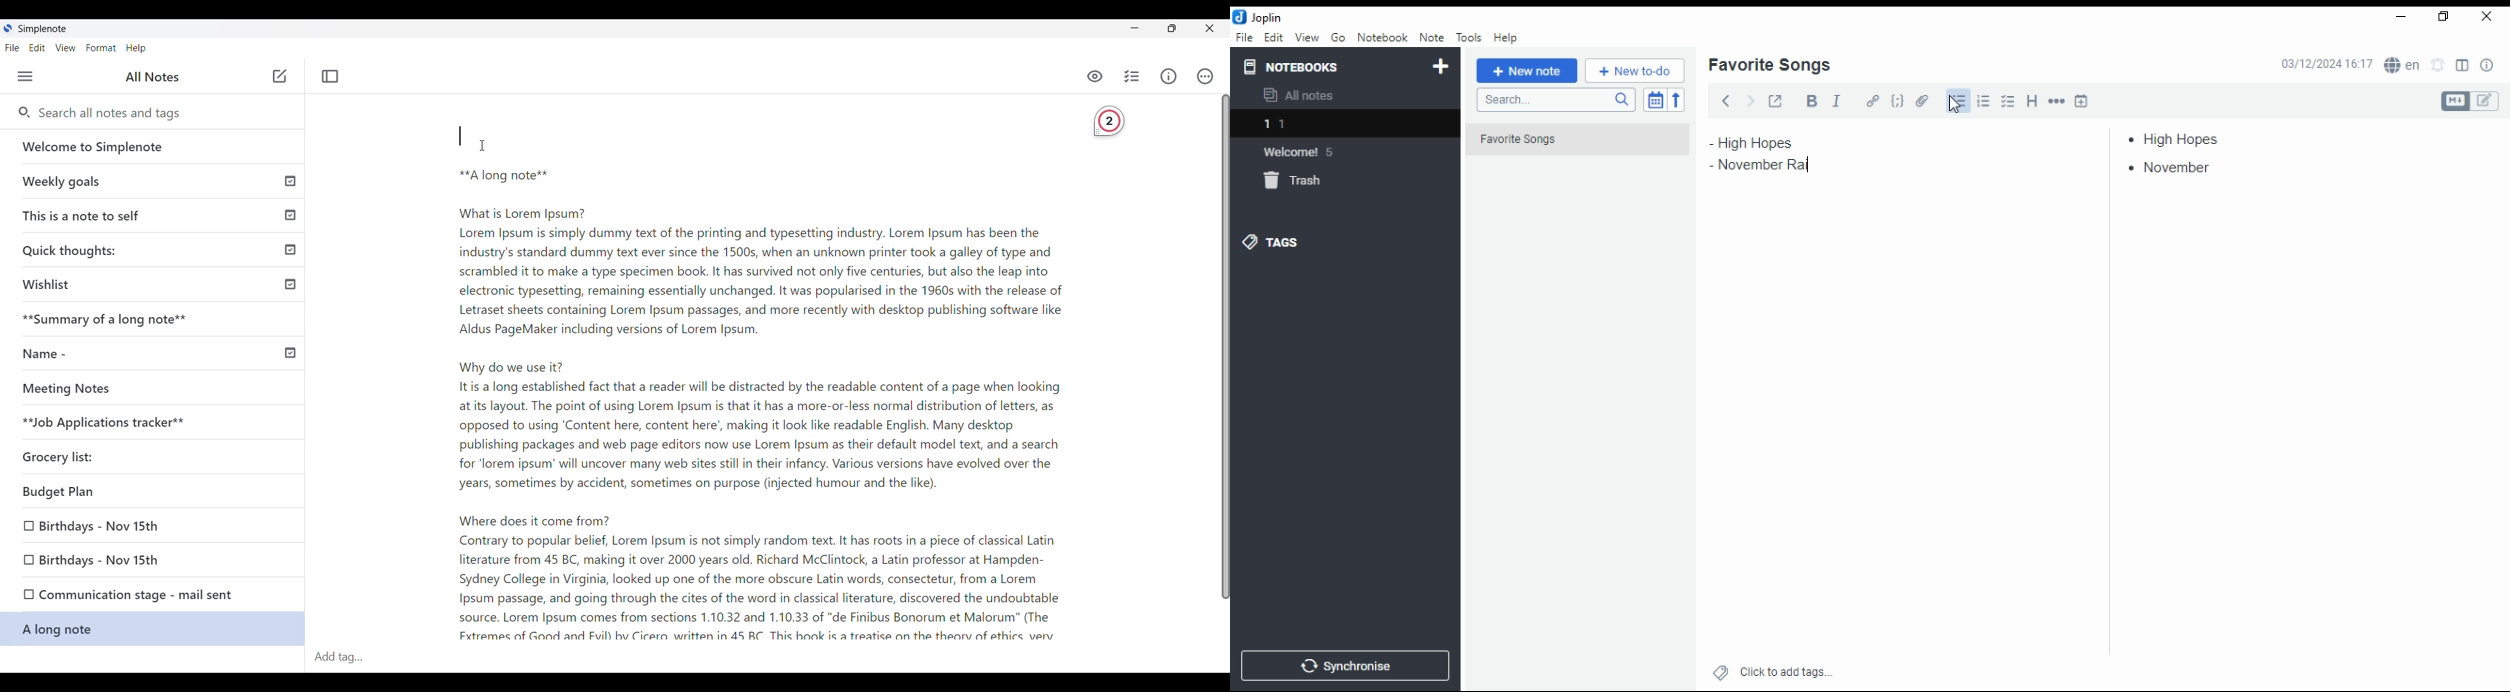  I want to click on number list, so click(1984, 100).